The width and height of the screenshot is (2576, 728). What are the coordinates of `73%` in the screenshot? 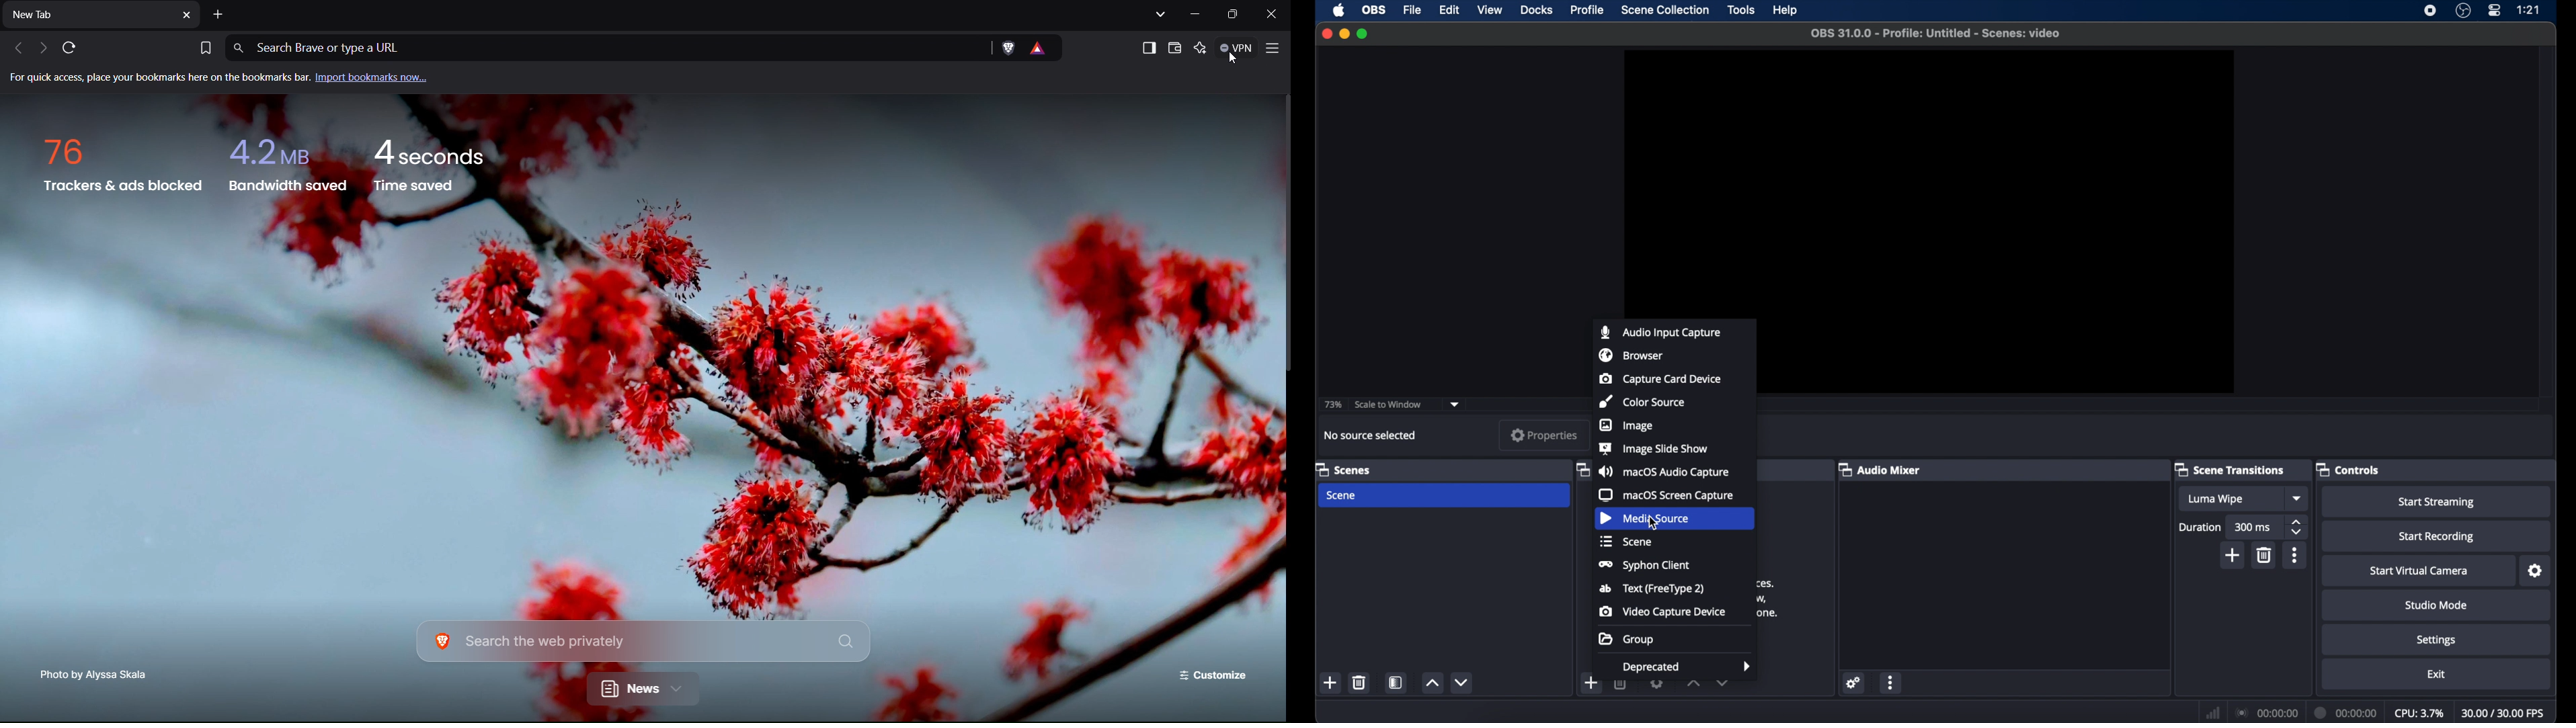 It's located at (1332, 404).